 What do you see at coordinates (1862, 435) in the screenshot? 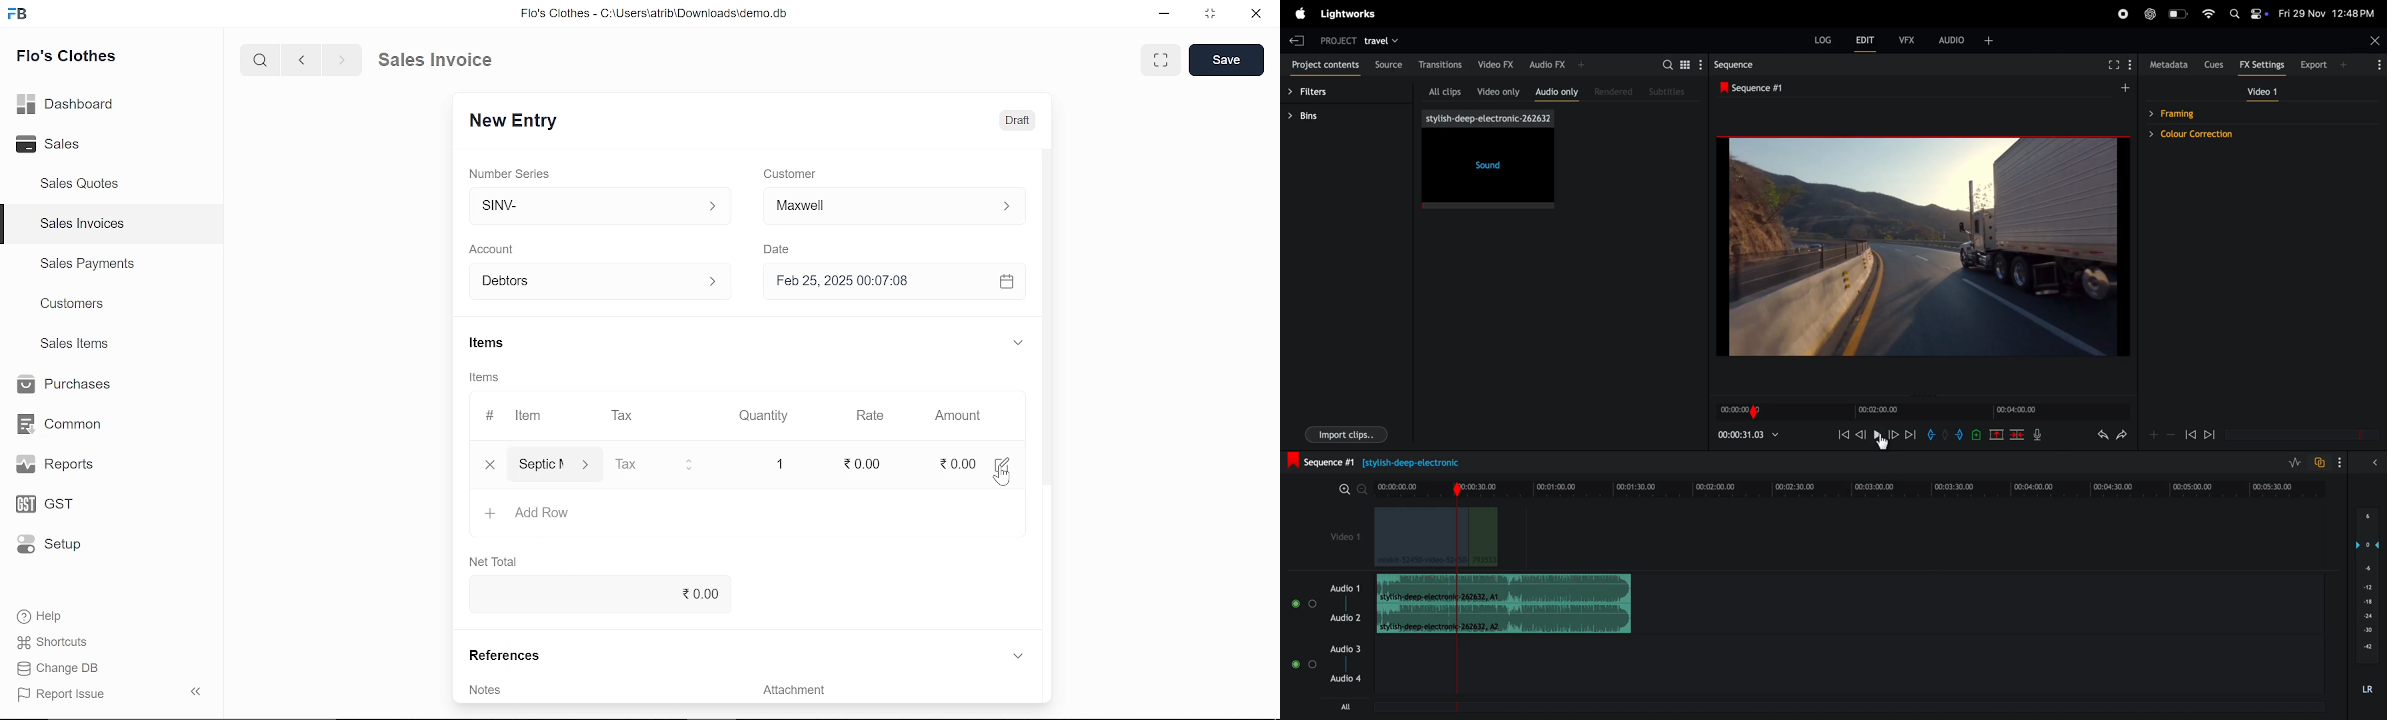
I see `previous` at bounding box center [1862, 435].